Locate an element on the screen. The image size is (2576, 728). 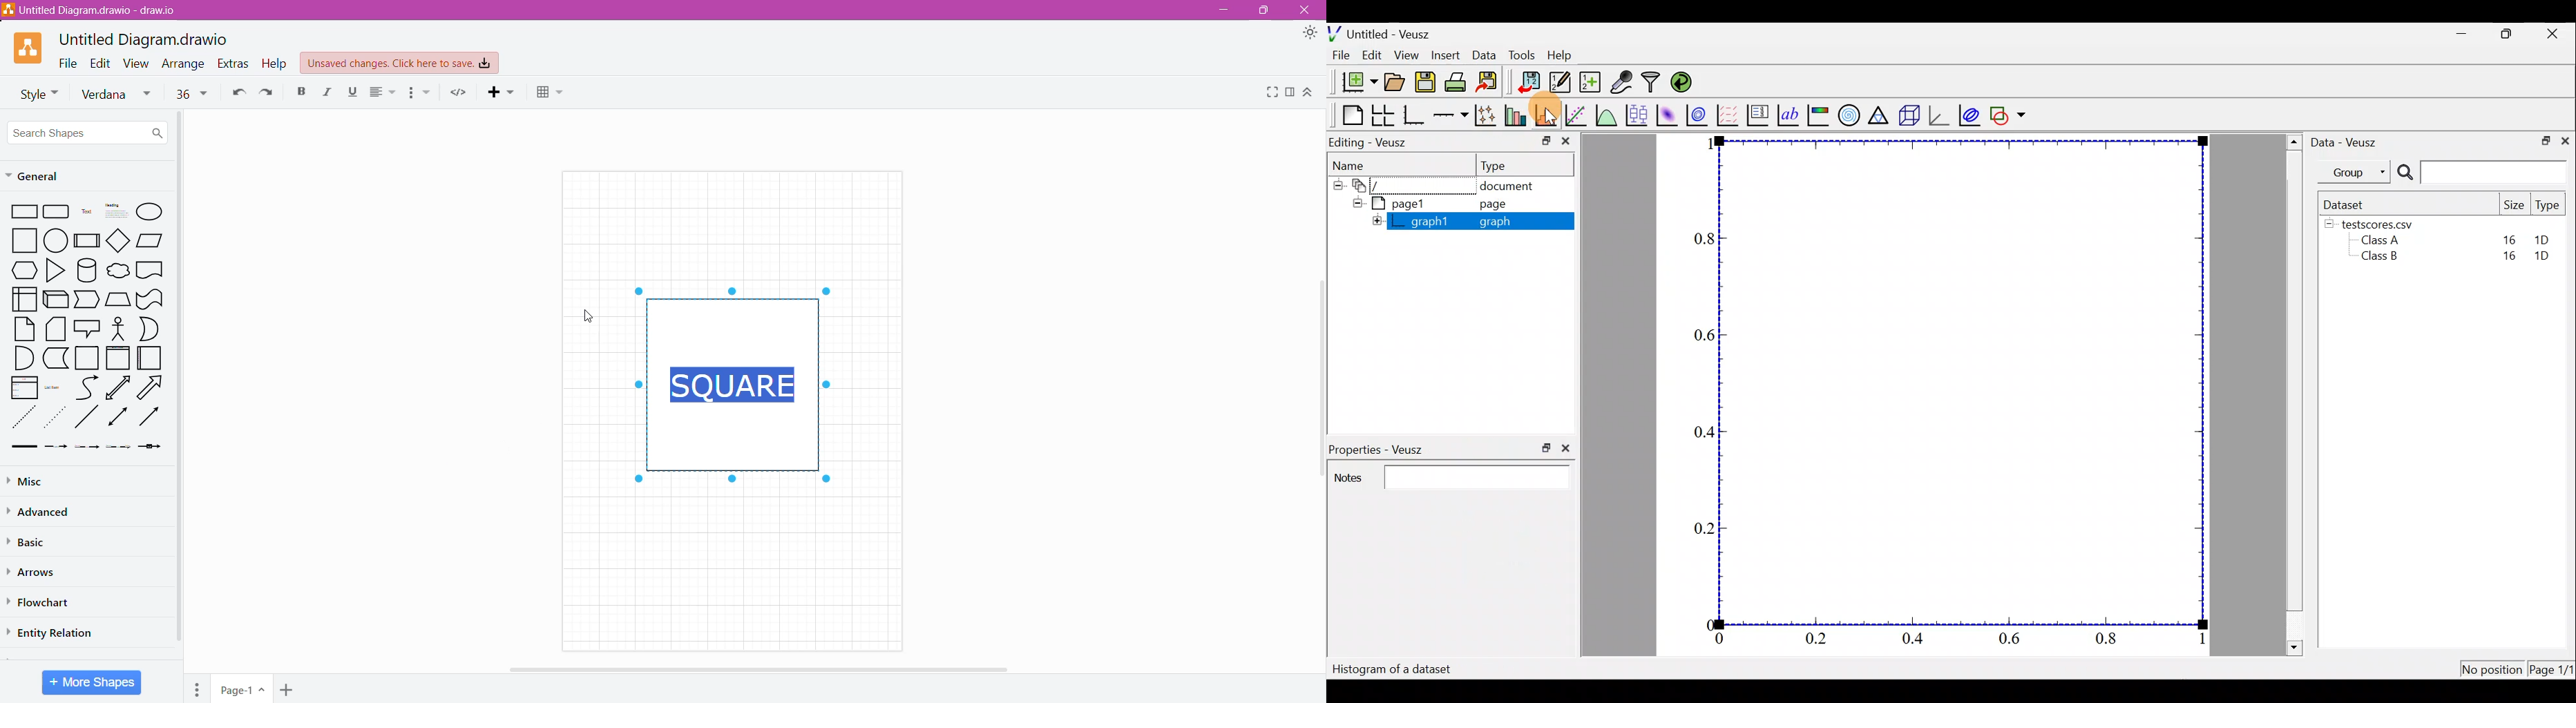
Expand/Collapse is located at coordinates (1314, 95).